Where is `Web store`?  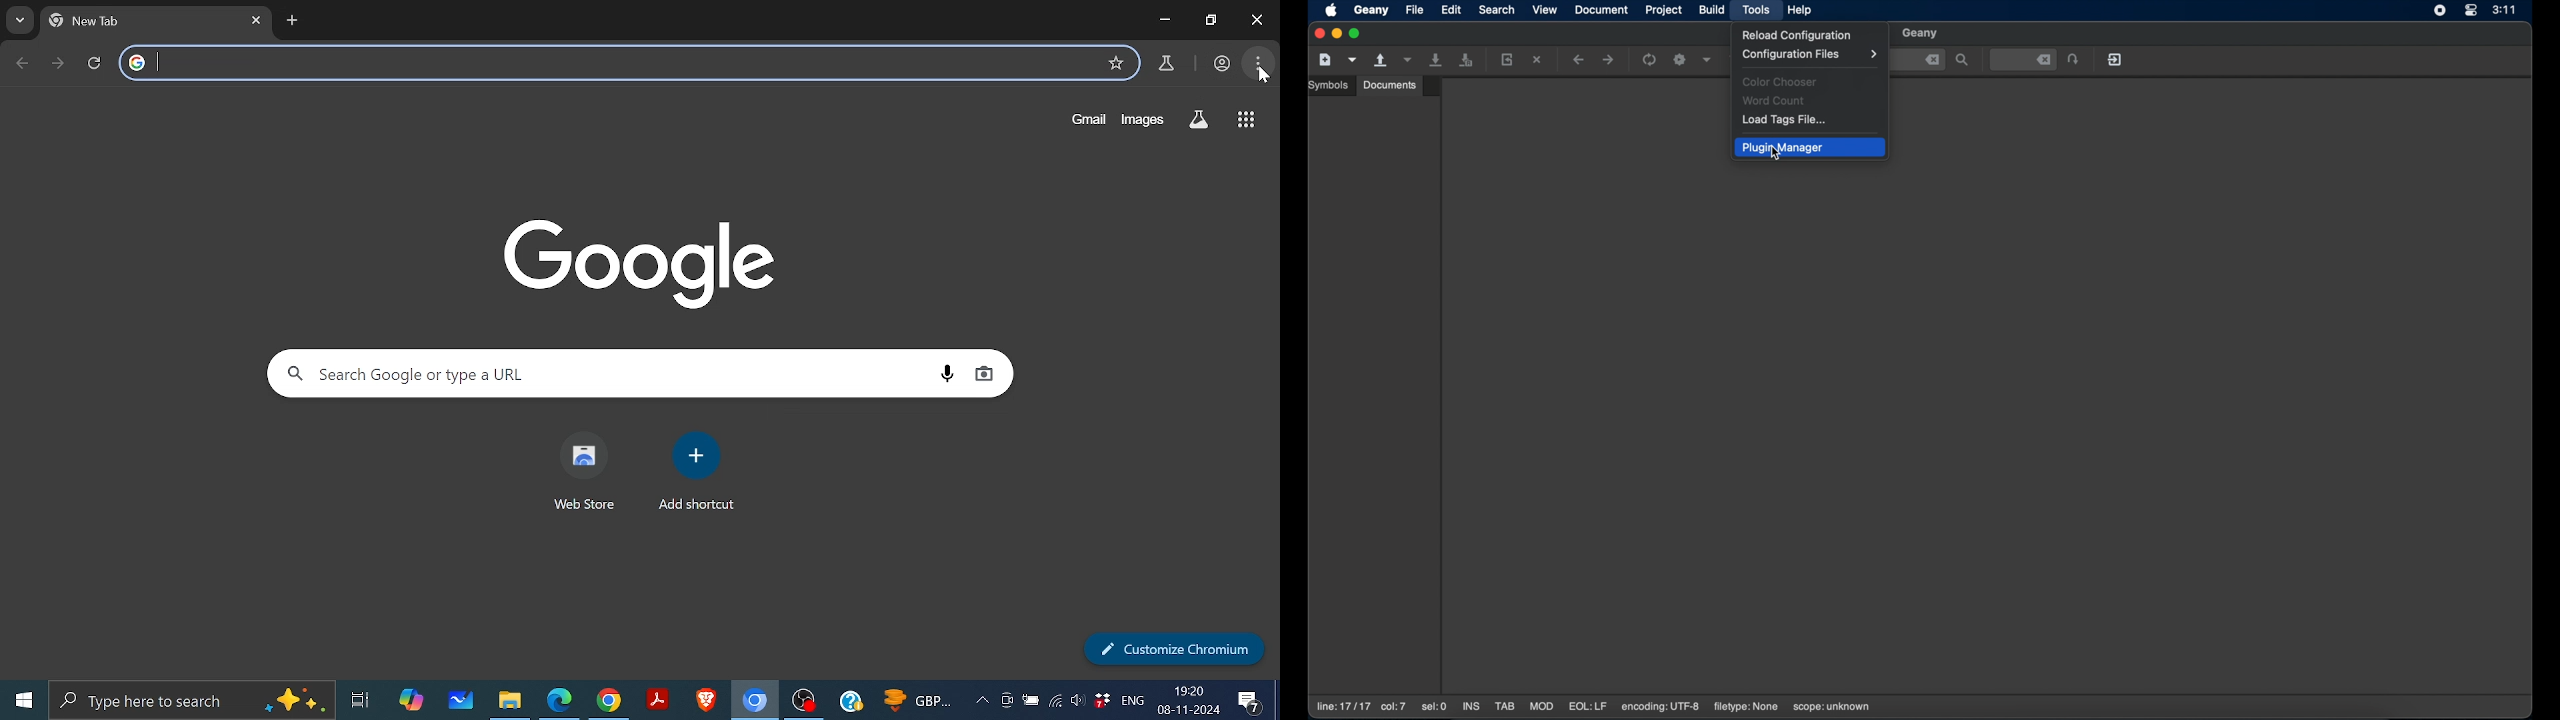
Web store is located at coordinates (584, 479).